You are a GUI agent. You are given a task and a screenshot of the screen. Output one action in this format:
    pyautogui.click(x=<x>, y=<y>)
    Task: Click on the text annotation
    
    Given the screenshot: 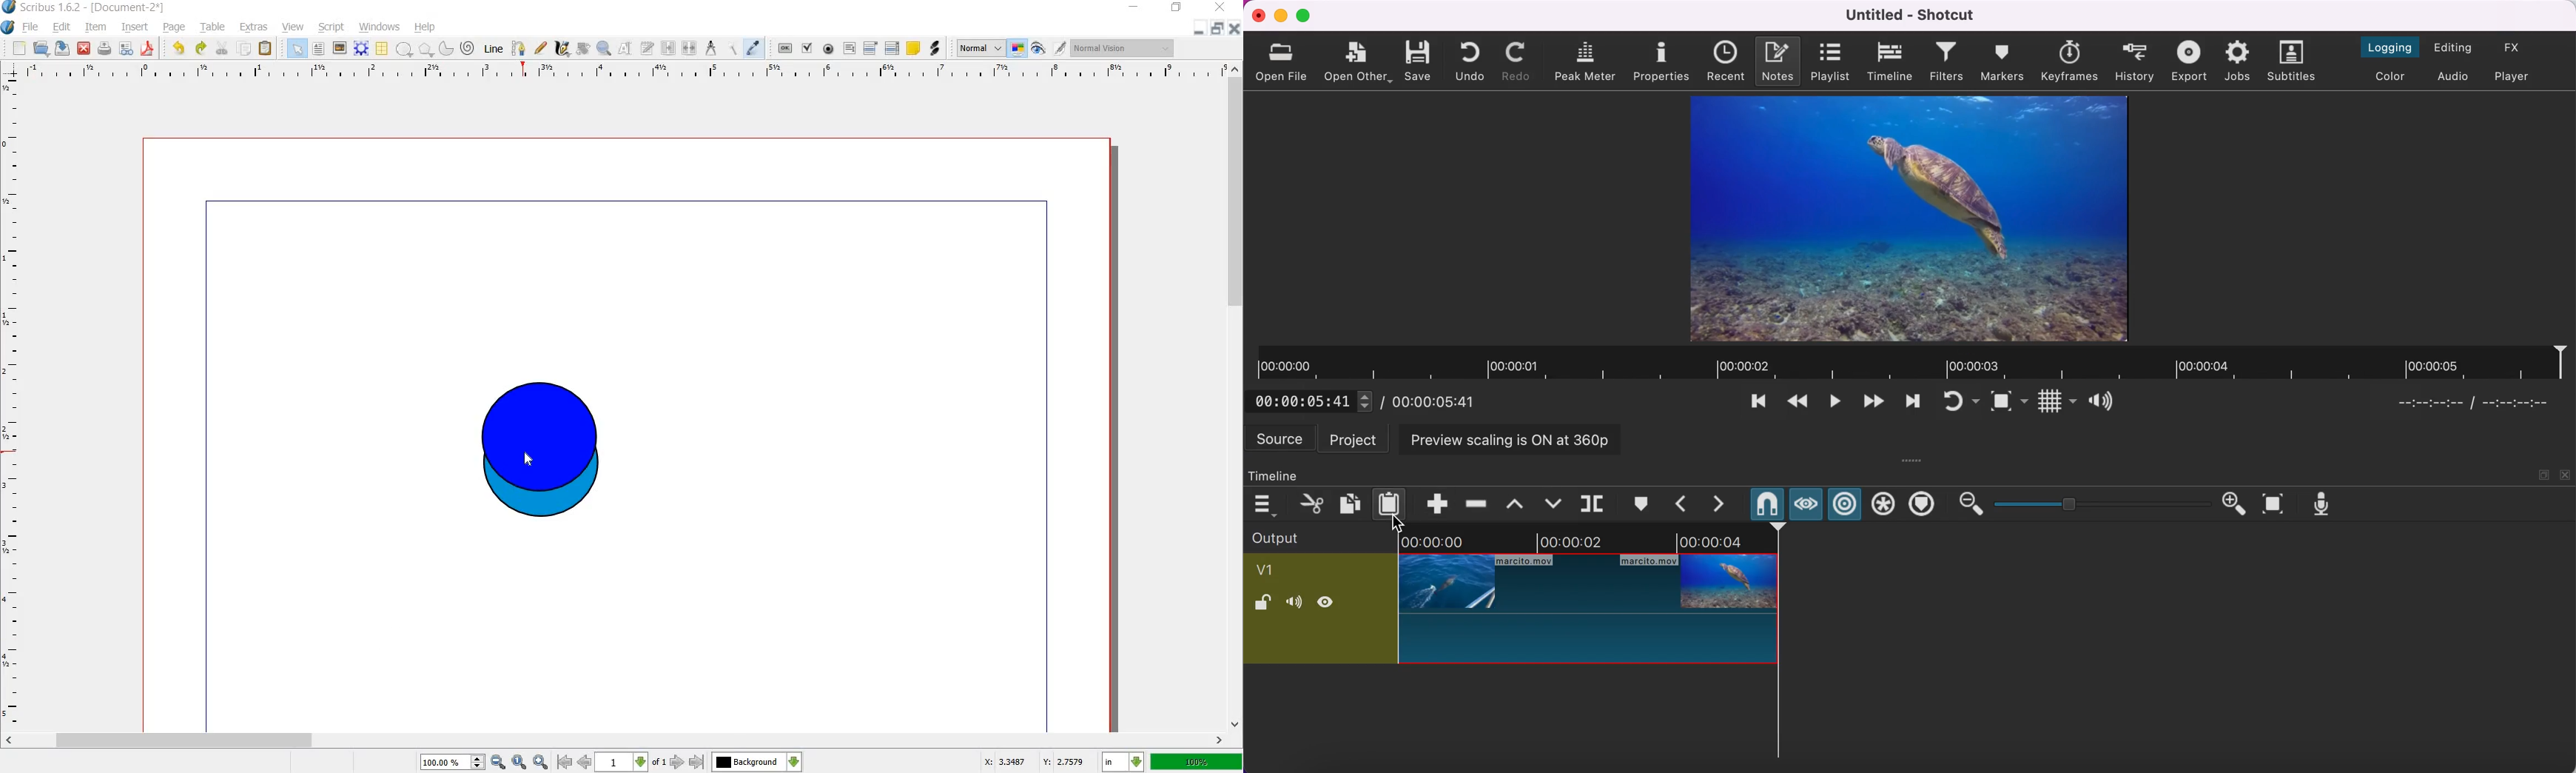 What is the action you would take?
    pyautogui.click(x=915, y=49)
    